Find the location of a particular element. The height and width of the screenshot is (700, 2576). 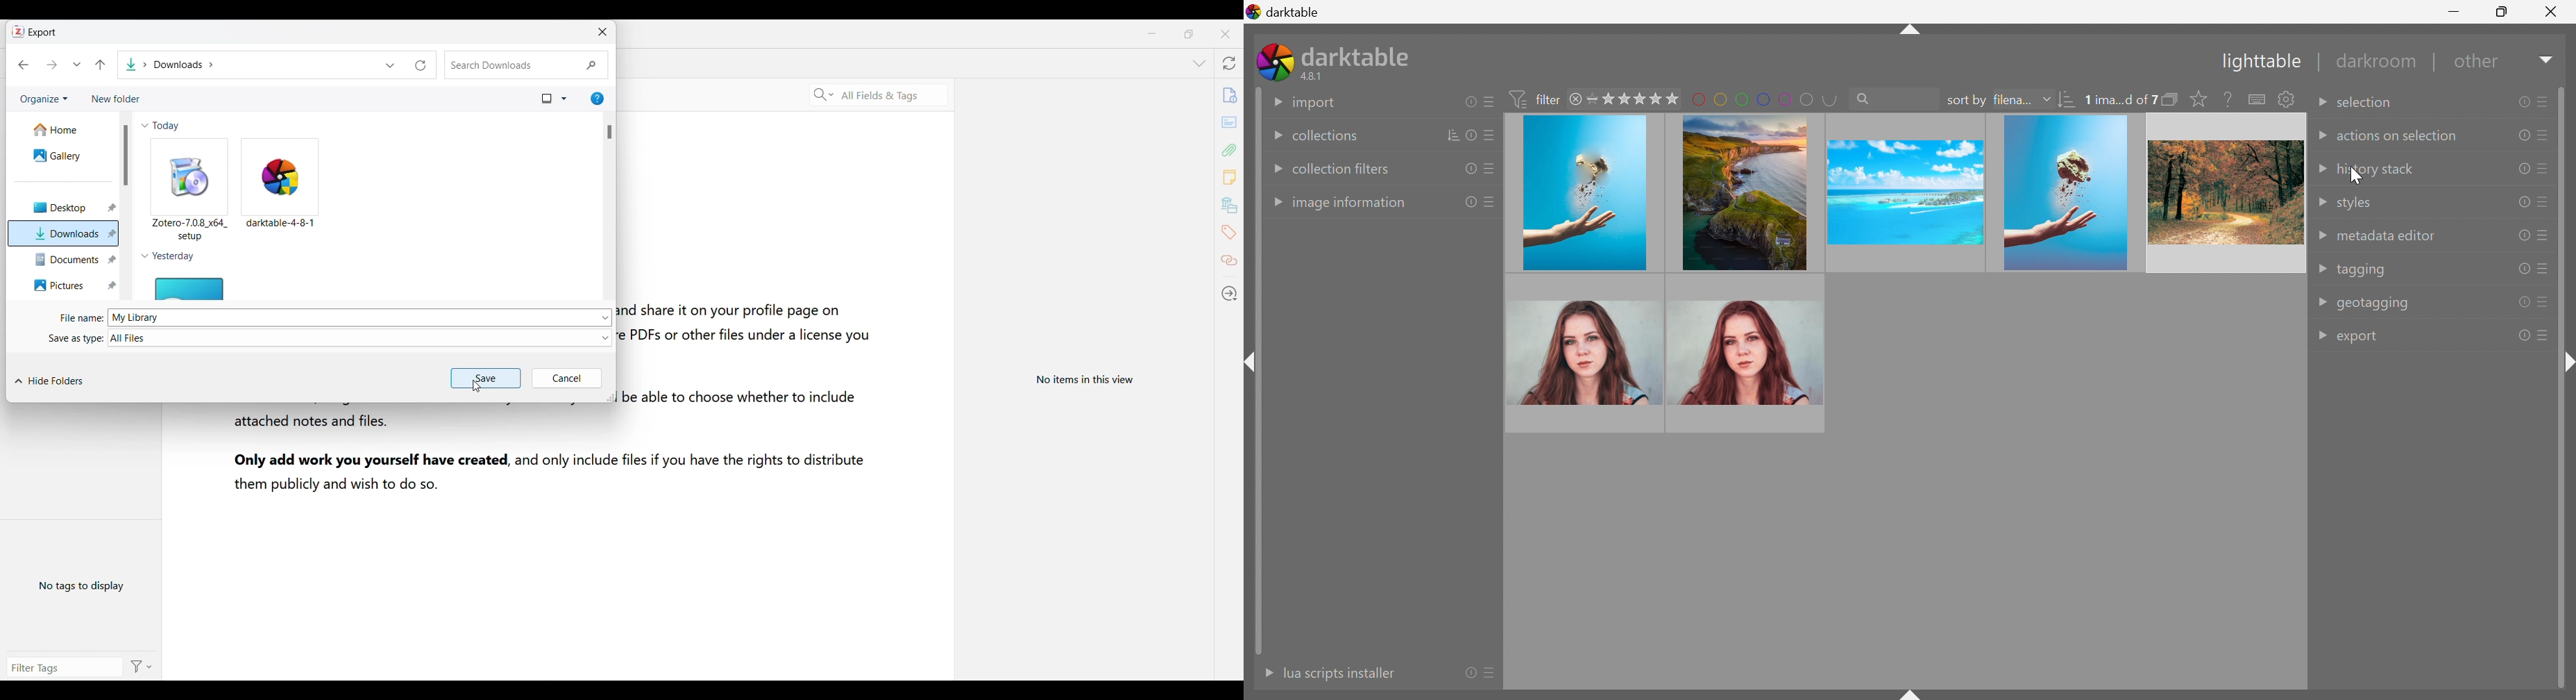

Sync with zotero.org is located at coordinates (1229, 64).